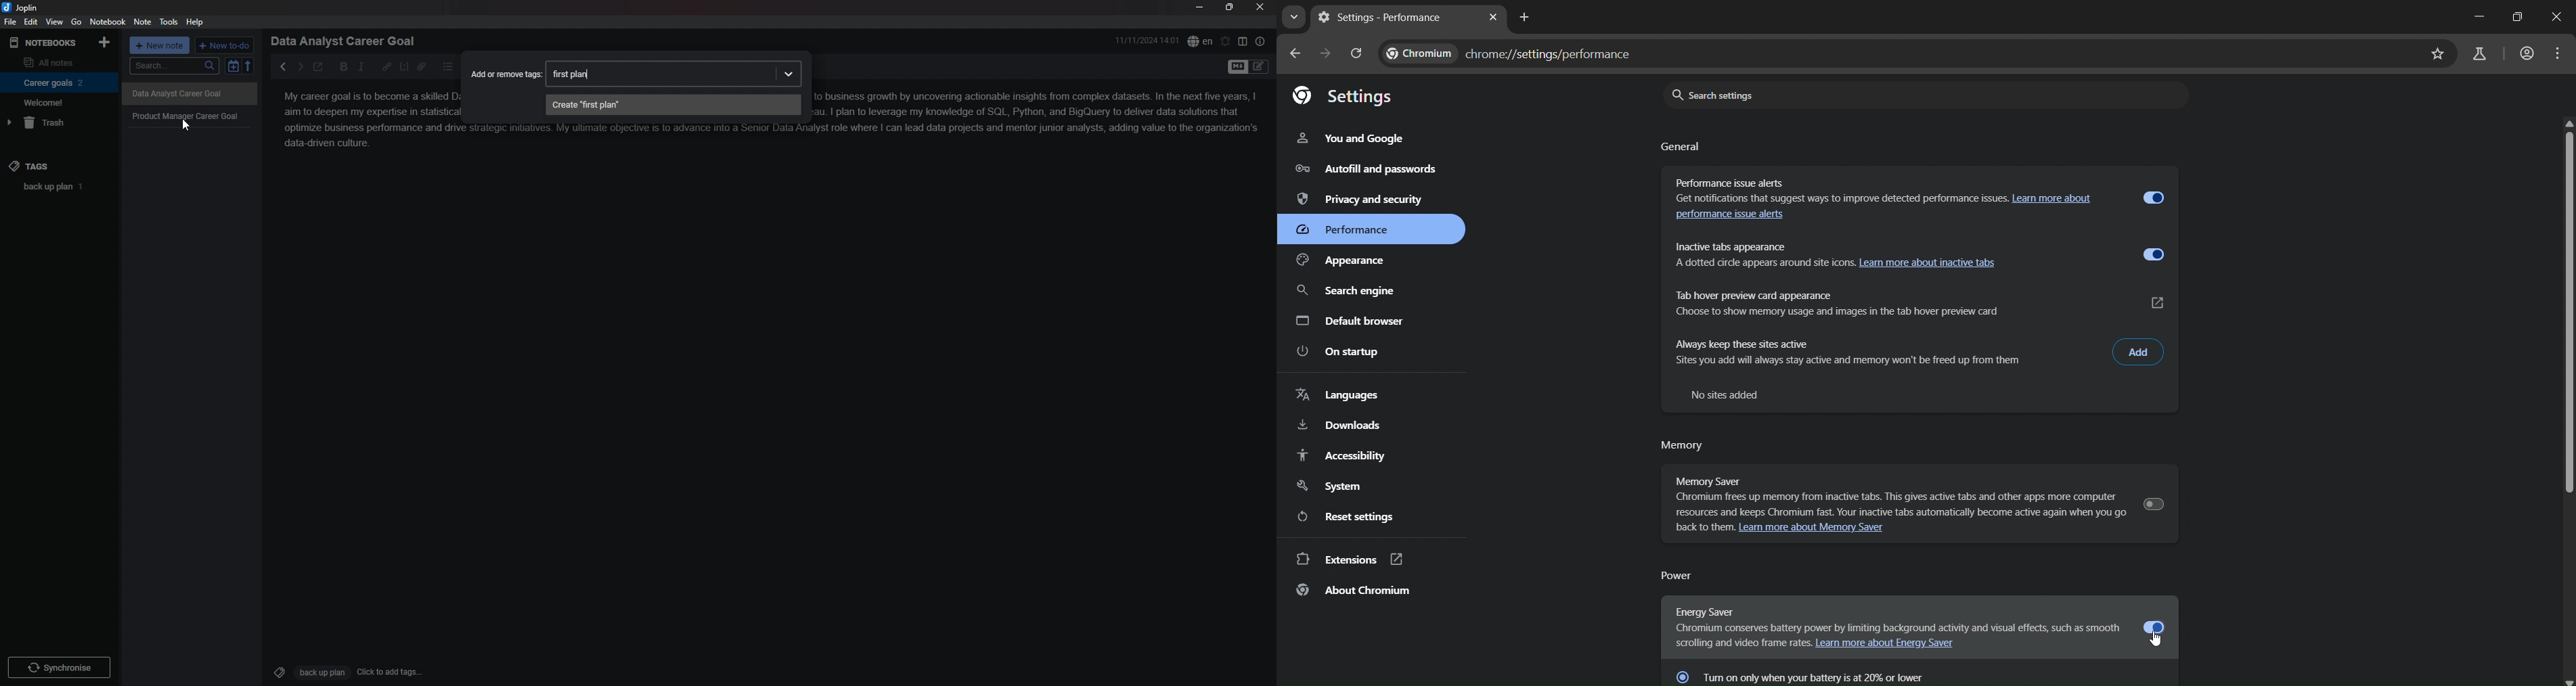 This screenshot has height=700, width=2576. I want to click on add, so click(2139, 351).